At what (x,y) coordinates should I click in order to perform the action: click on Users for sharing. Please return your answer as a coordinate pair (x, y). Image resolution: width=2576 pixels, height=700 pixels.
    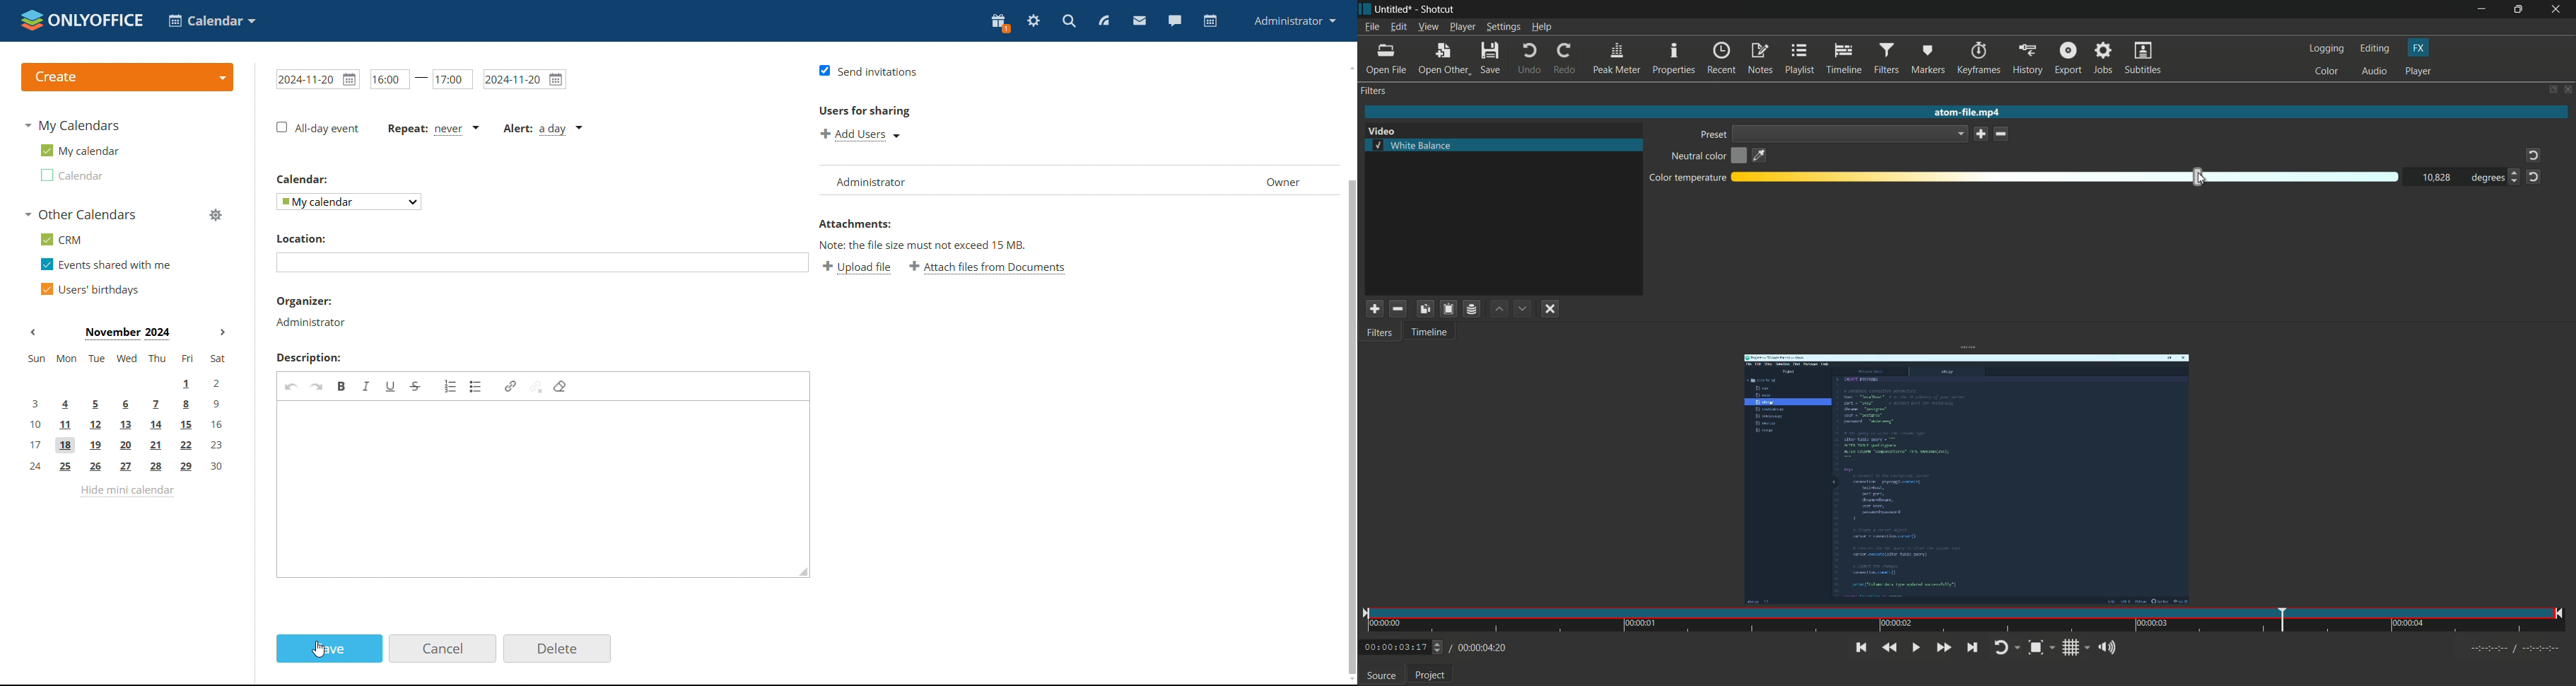
    Looking at the image, I should click on (864, 111).